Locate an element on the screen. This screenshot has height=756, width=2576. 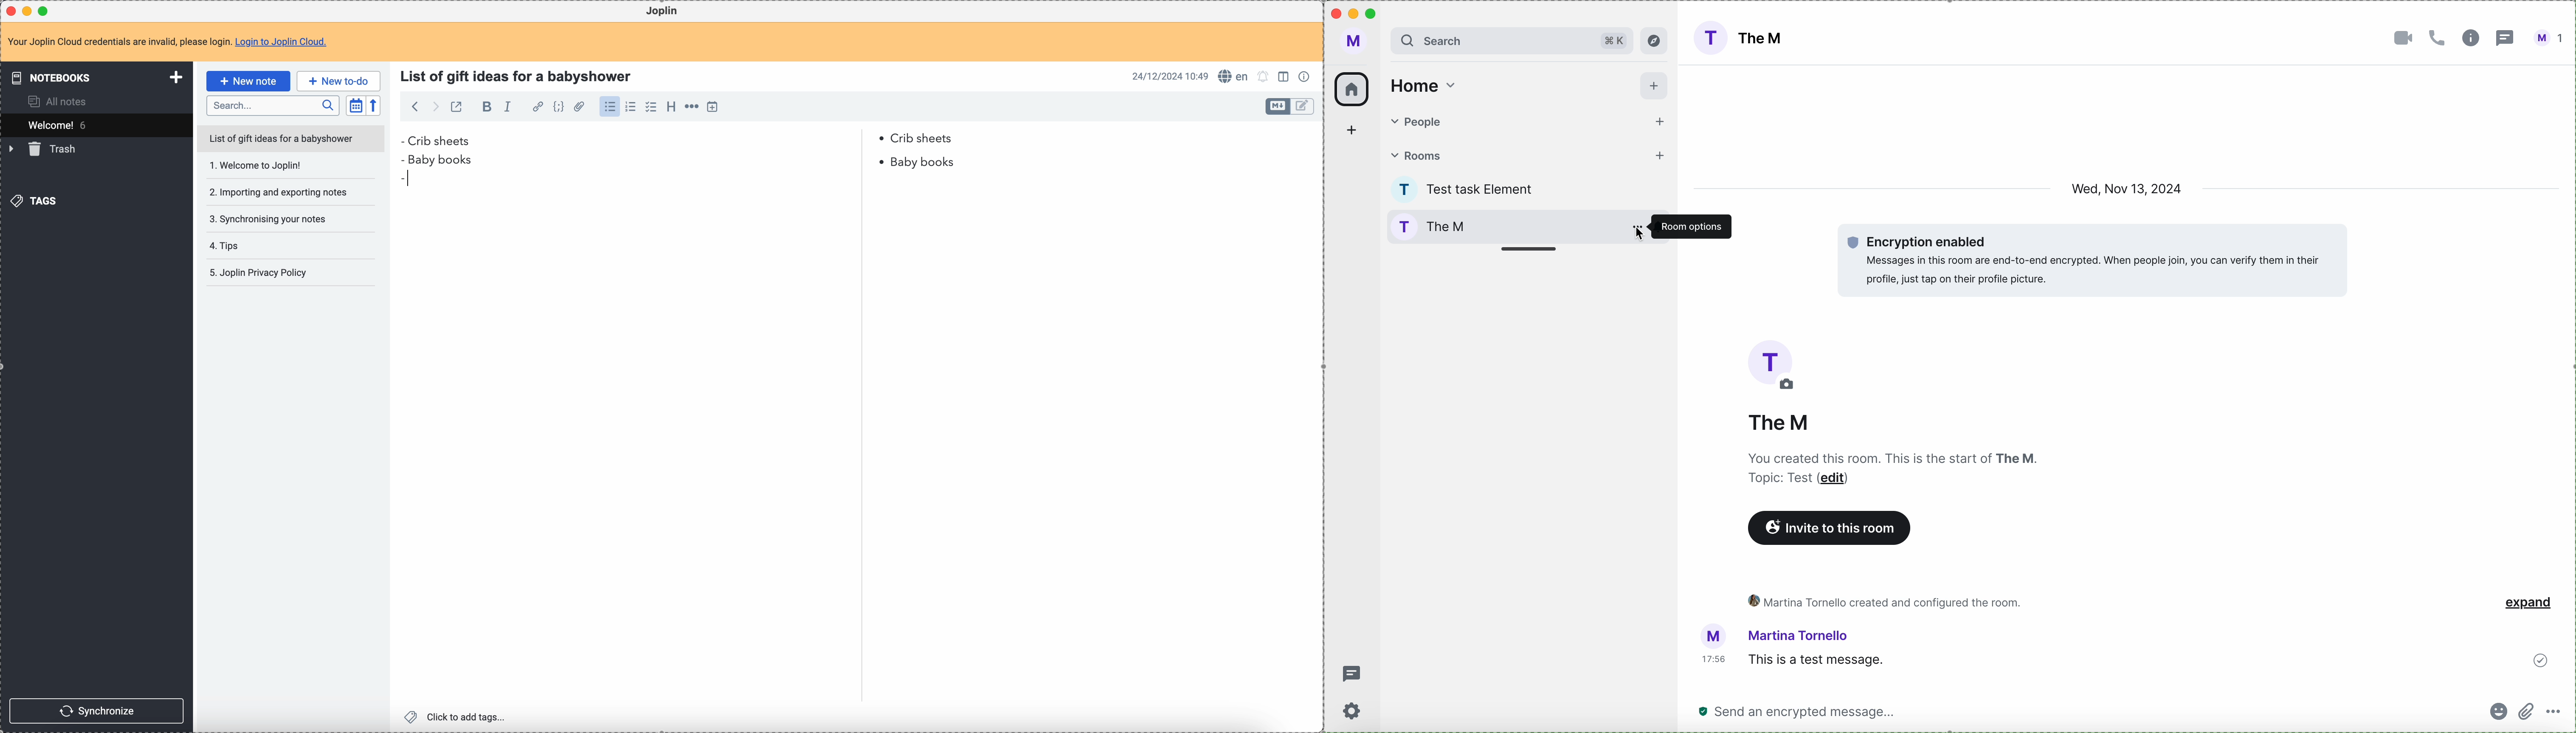
Welcome to joplin is located at coordinates (280, 167).